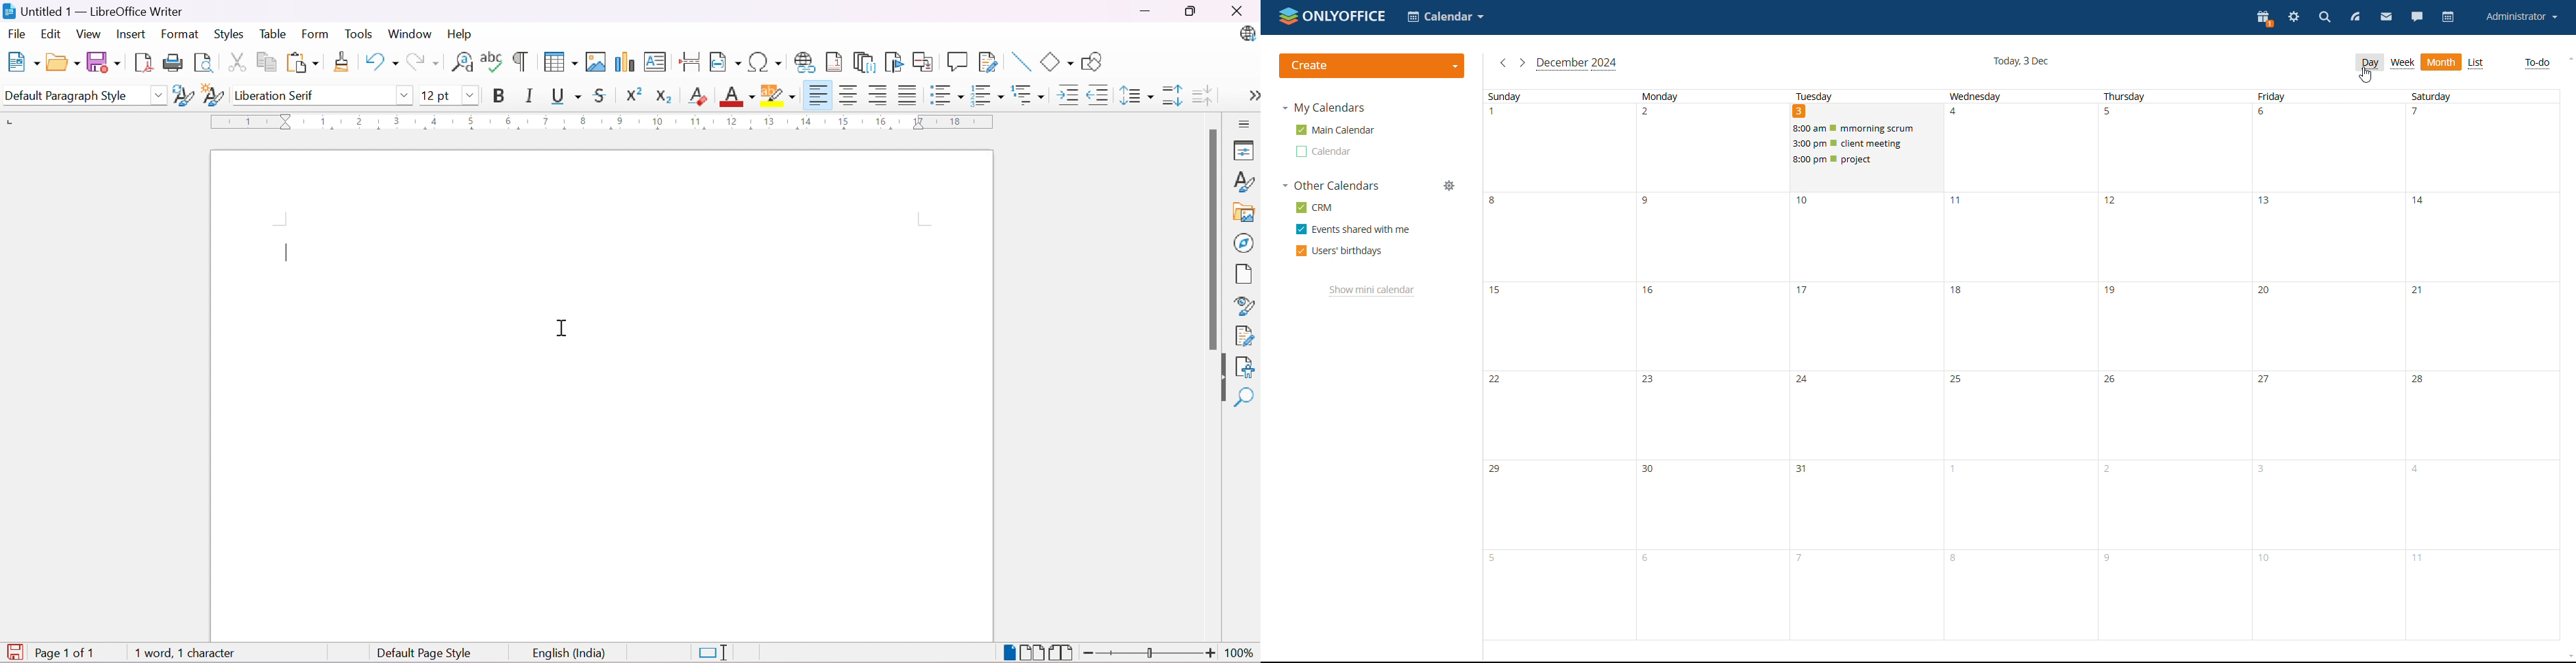 The width and height of the screenshot is (2576, 672). What do you see at coordinates (1222, 379) in the screenshot?
I see `Hide` at bounding box center [1222, 379].